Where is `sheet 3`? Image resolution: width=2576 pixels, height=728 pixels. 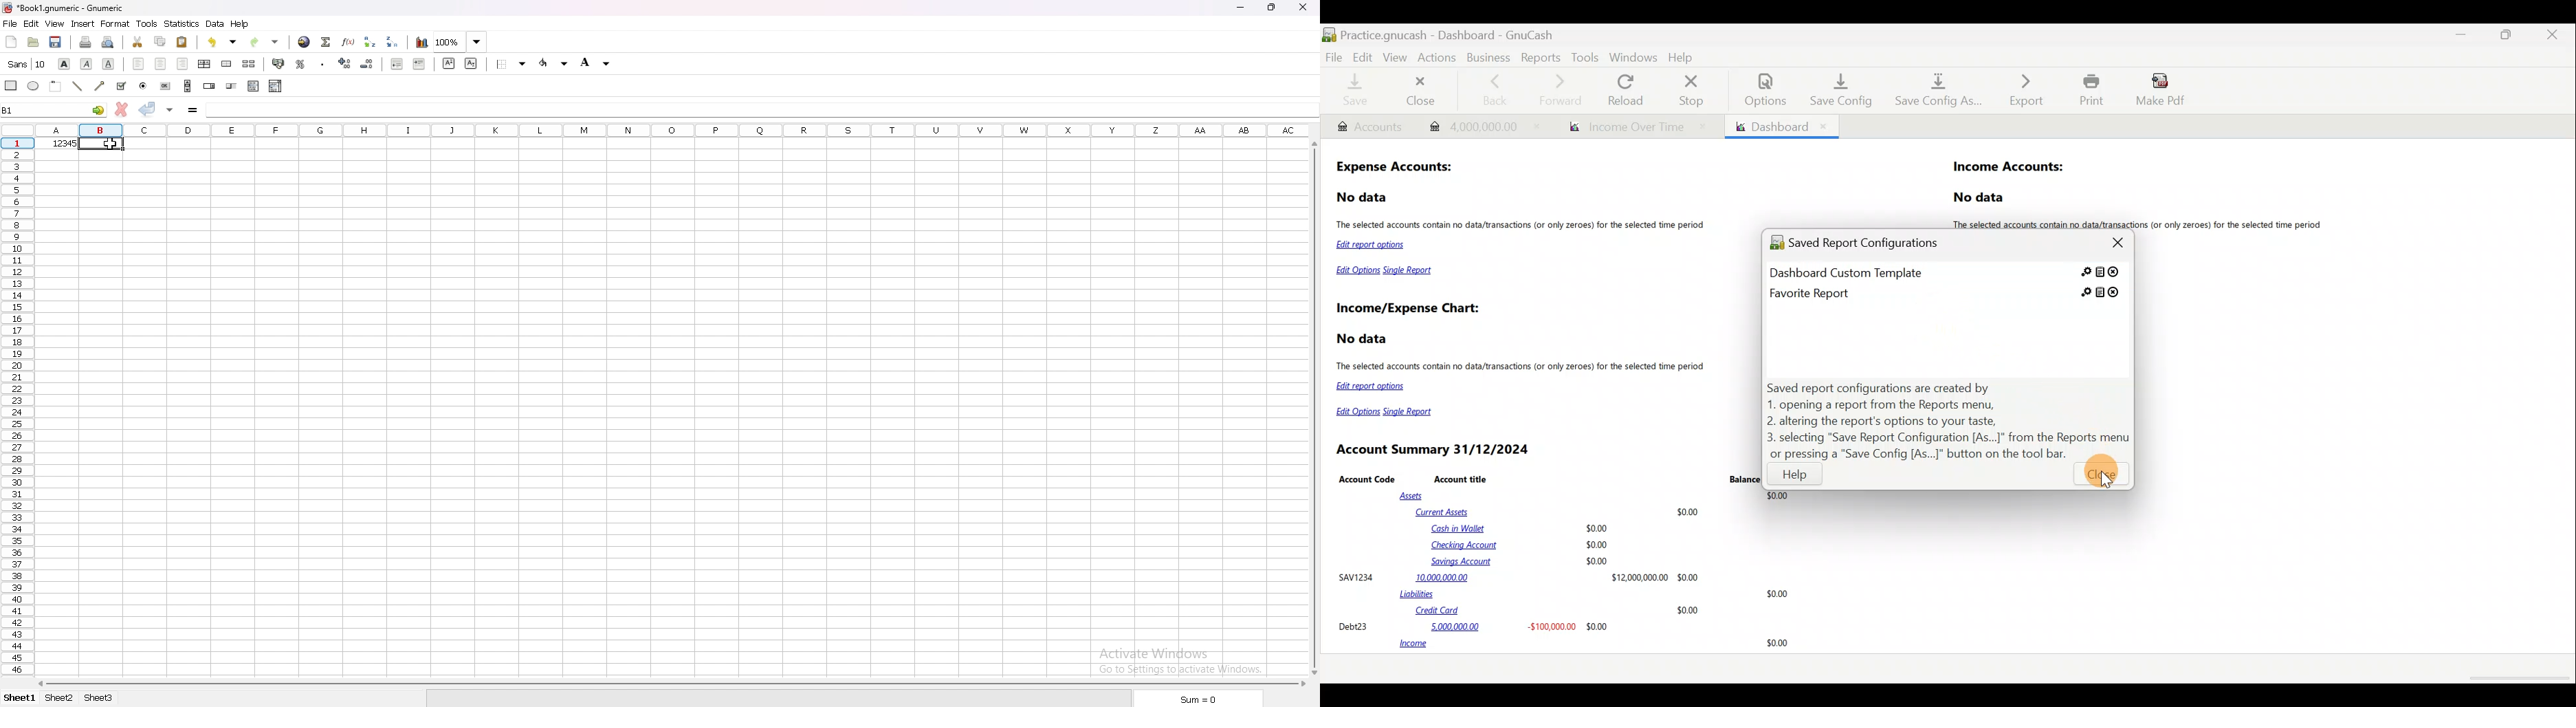 sheet 3 is located at coordinates (99, 698).